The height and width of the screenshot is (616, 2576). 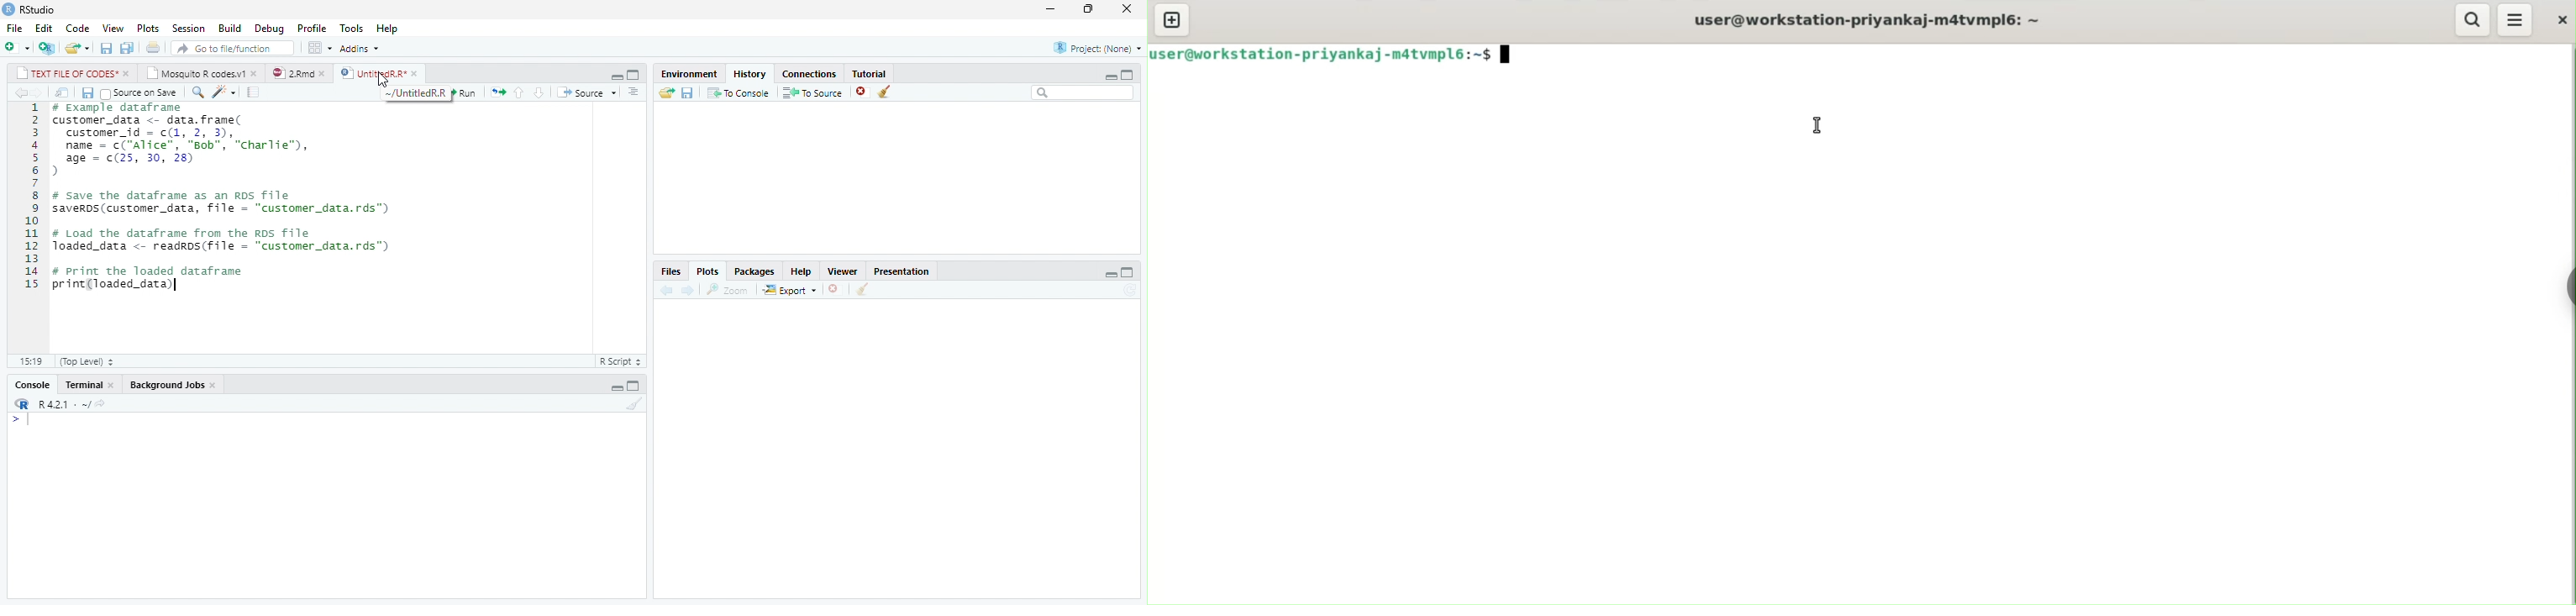 I want to click on # Save the dataframe as an RDS file
saverDs(customer_data, file = "customer_data.rds"), so click(x=225, y=203).